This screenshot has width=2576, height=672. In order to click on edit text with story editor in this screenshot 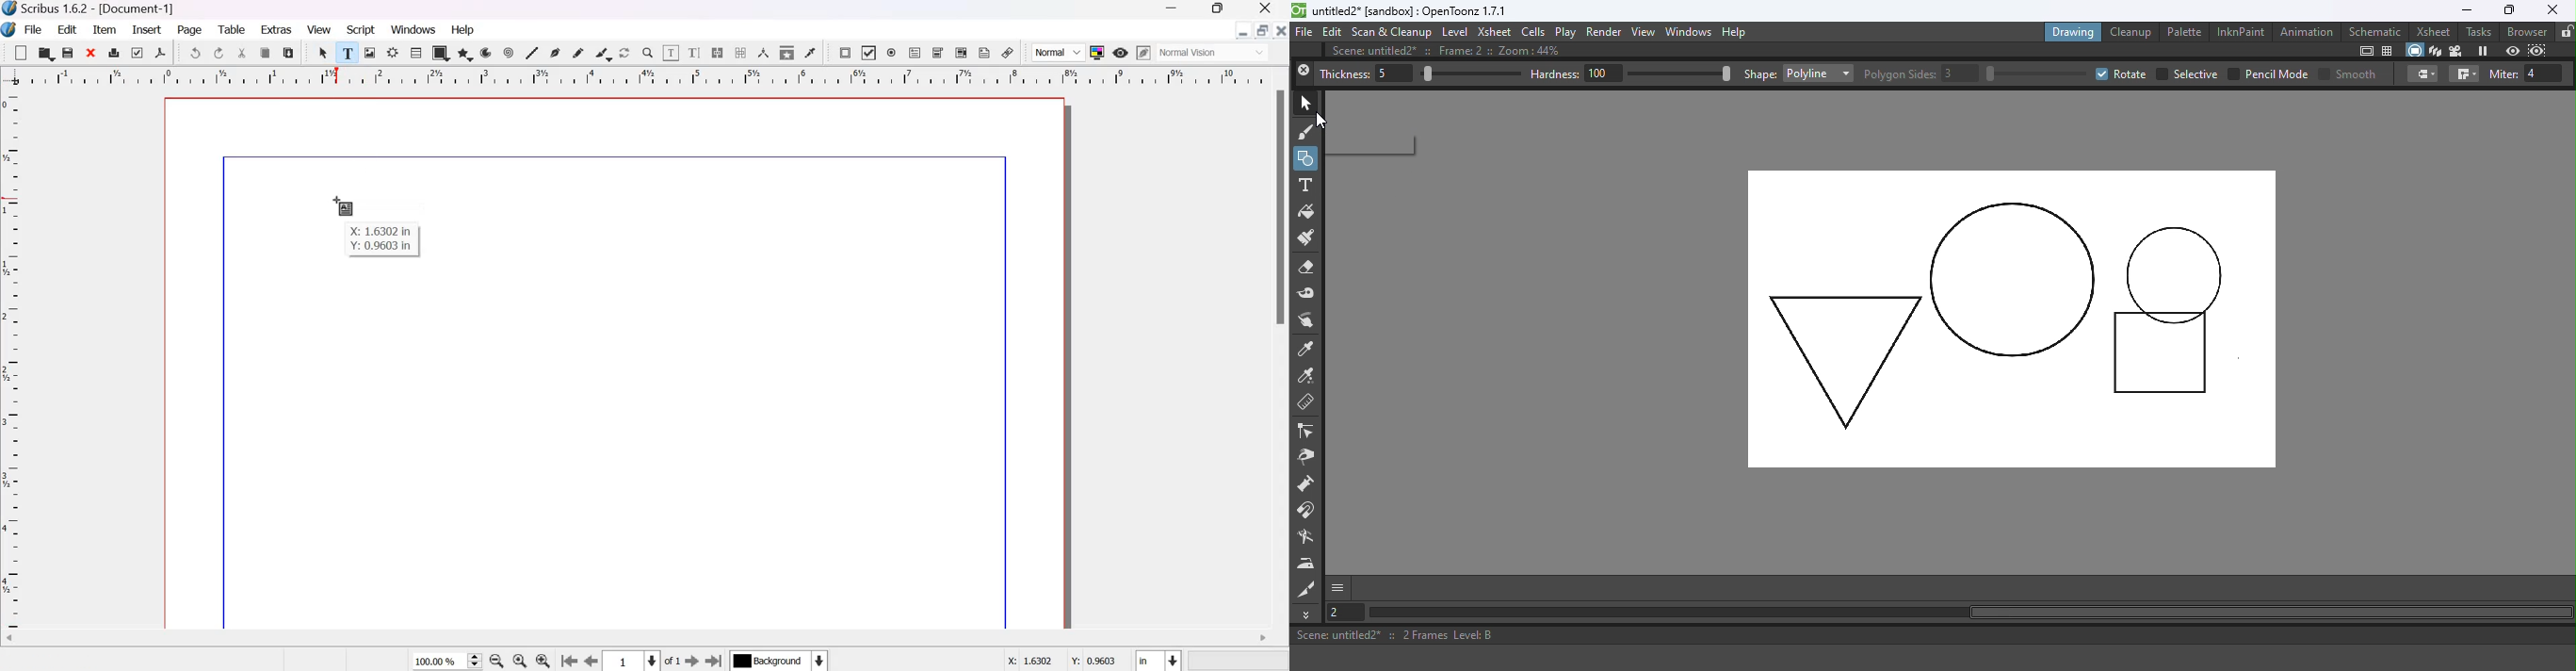, I will do `click(695, 52)`.